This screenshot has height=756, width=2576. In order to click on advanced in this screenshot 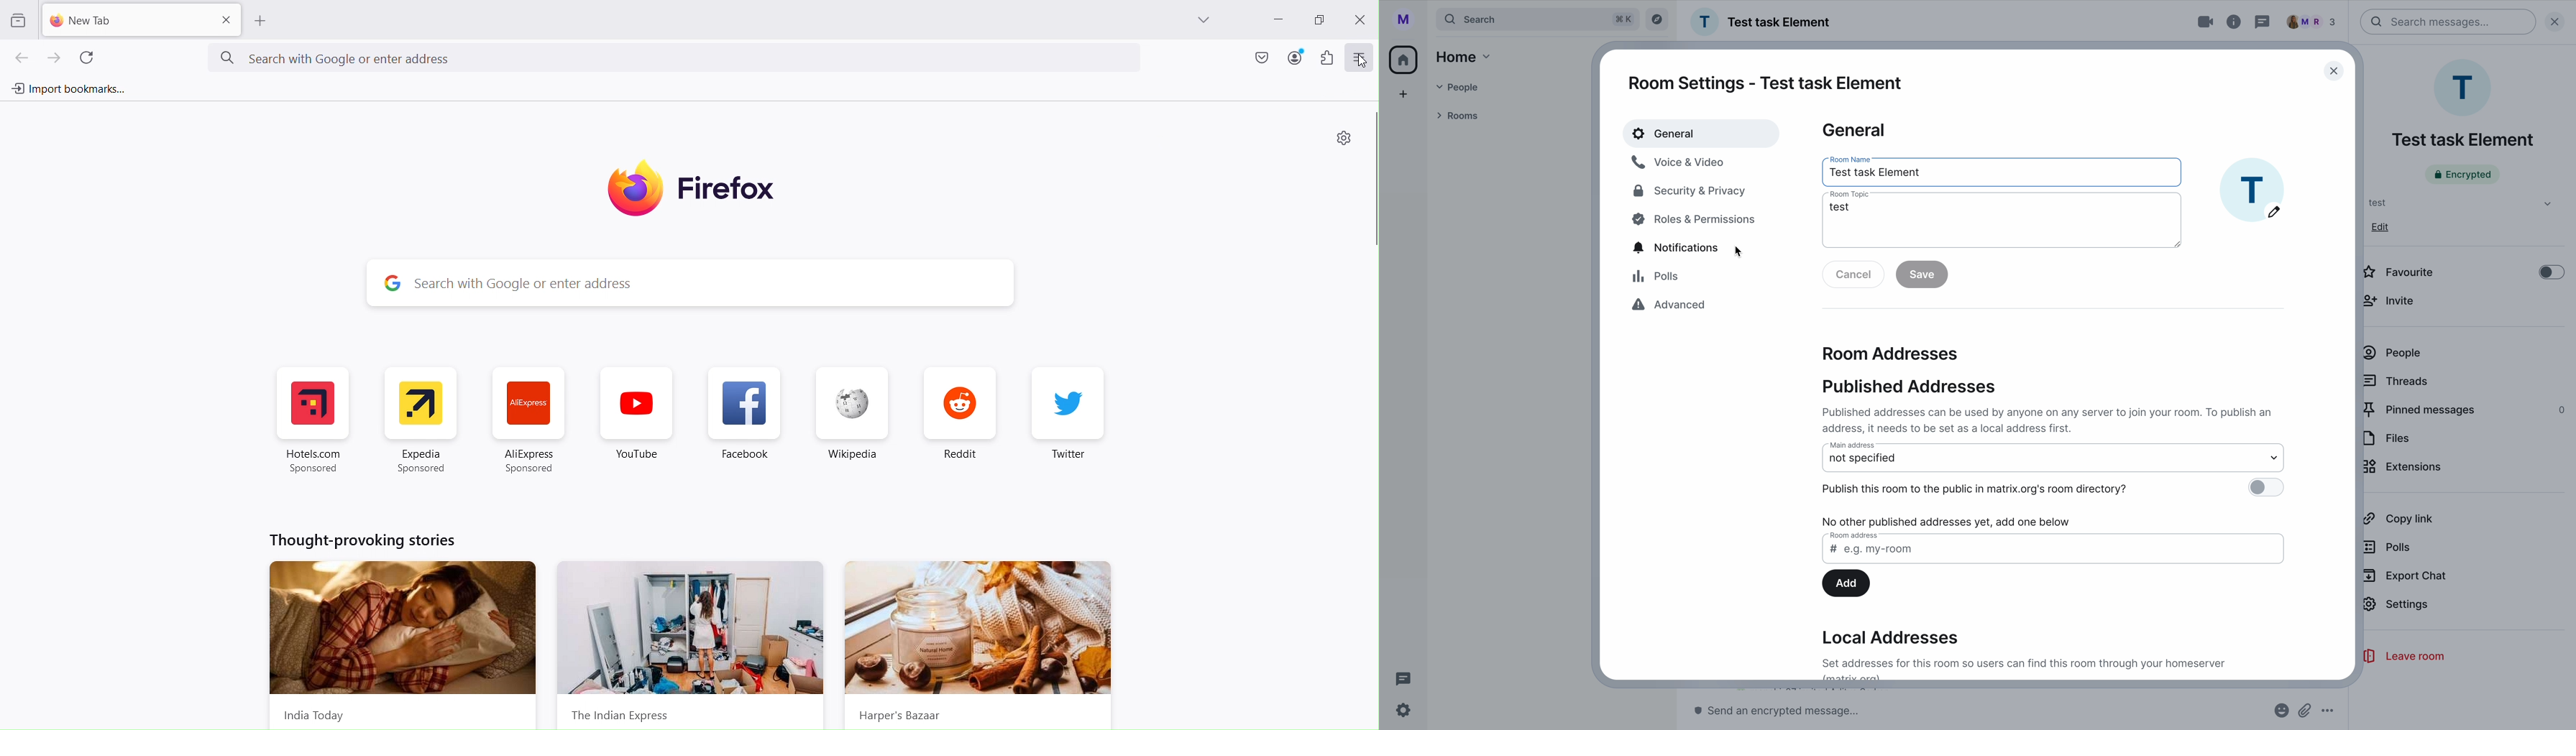, I will do `click(1672, 307)`.